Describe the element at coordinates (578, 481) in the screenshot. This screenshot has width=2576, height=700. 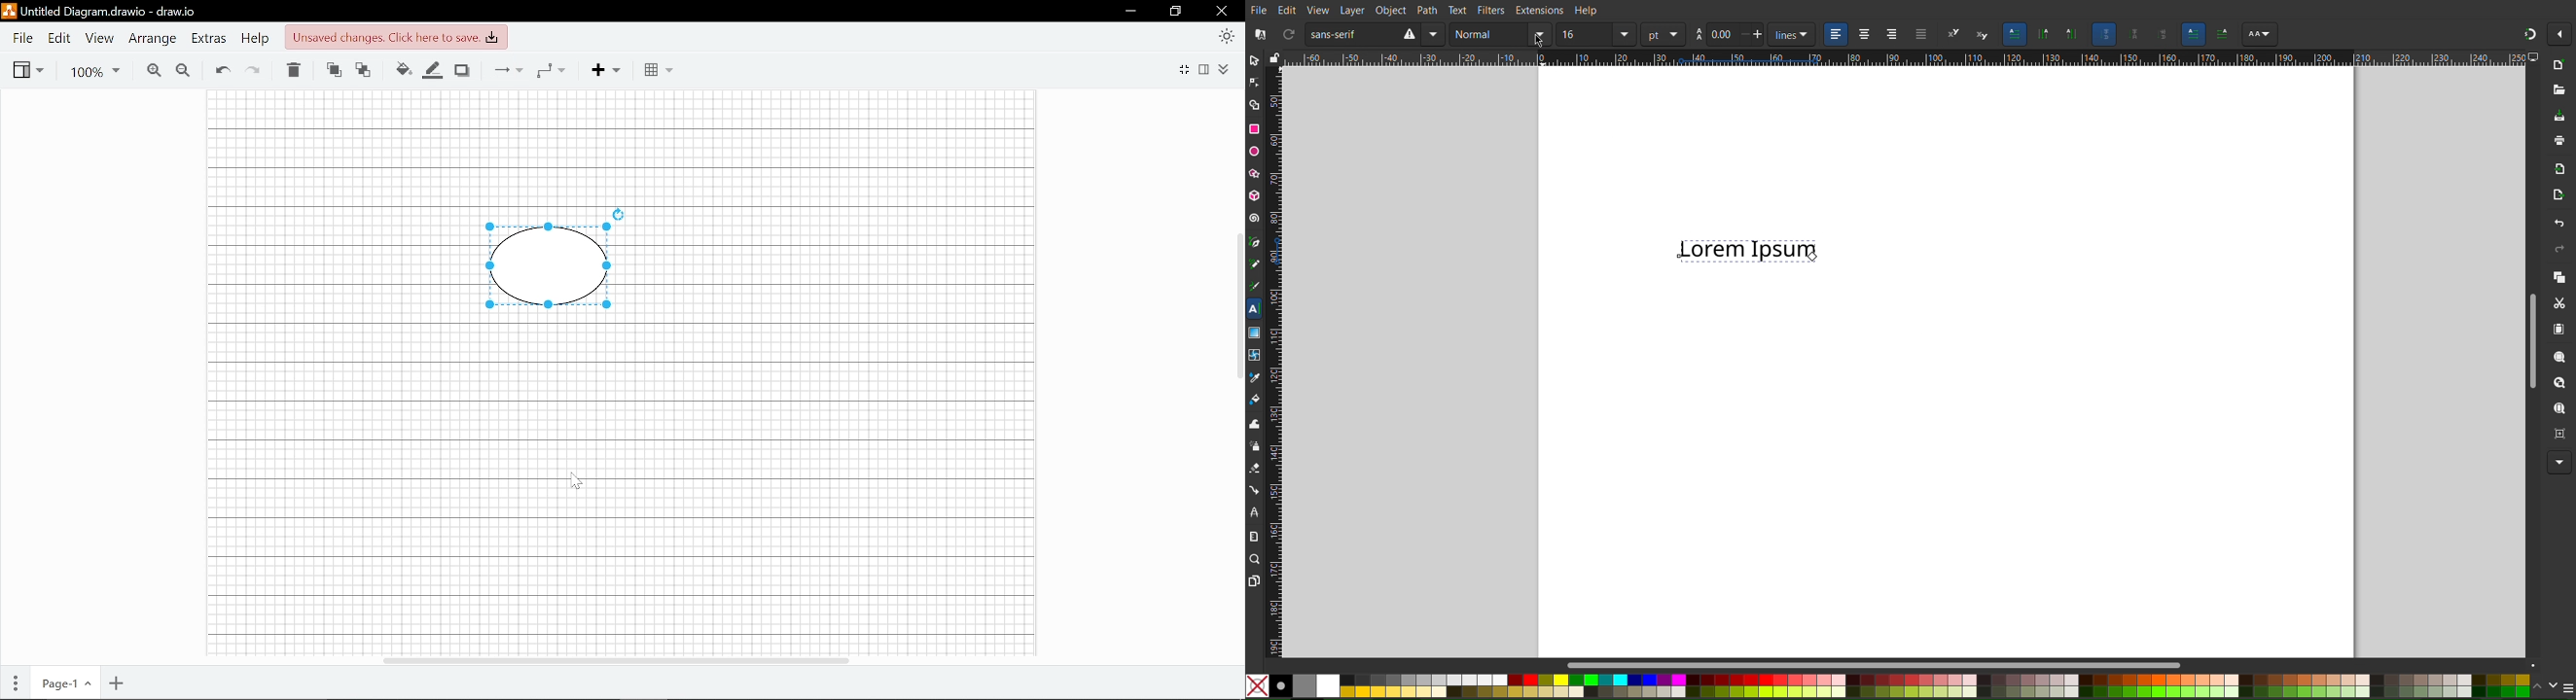
I see `cursor` at that location.